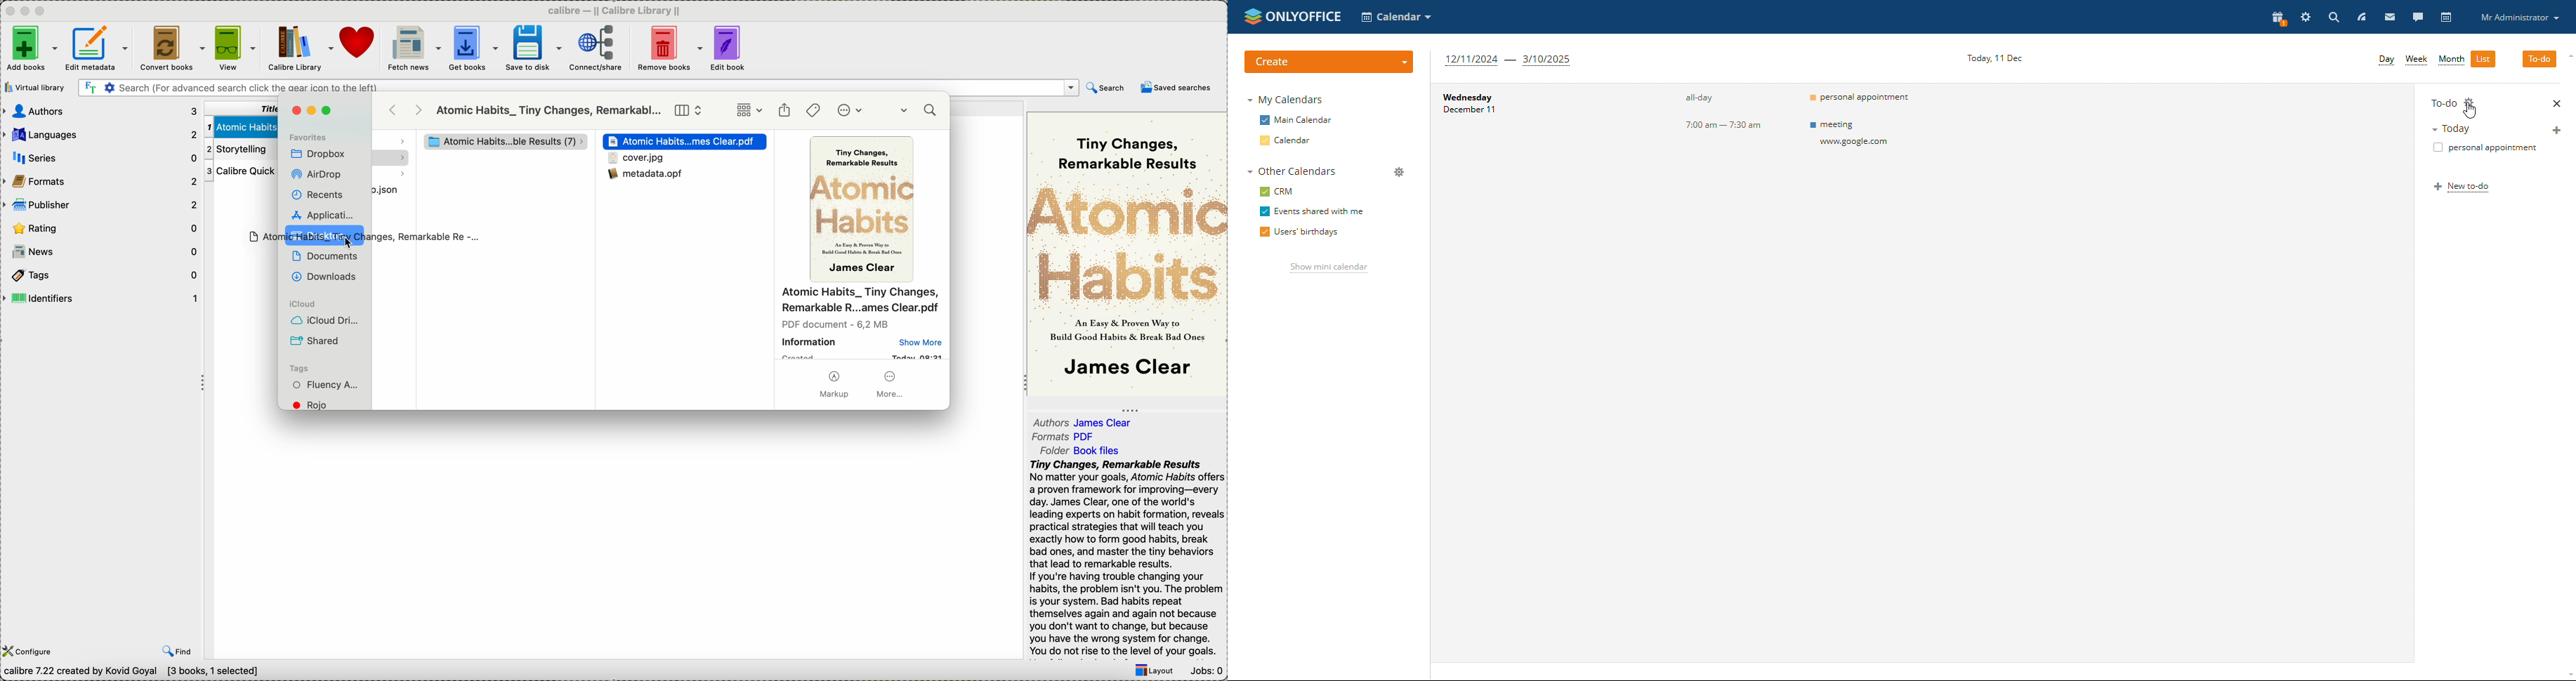  What do you see at coordinates (2471, 102) in the screenshot?
I see `to-do settings` at bounding box center [2471, 102].